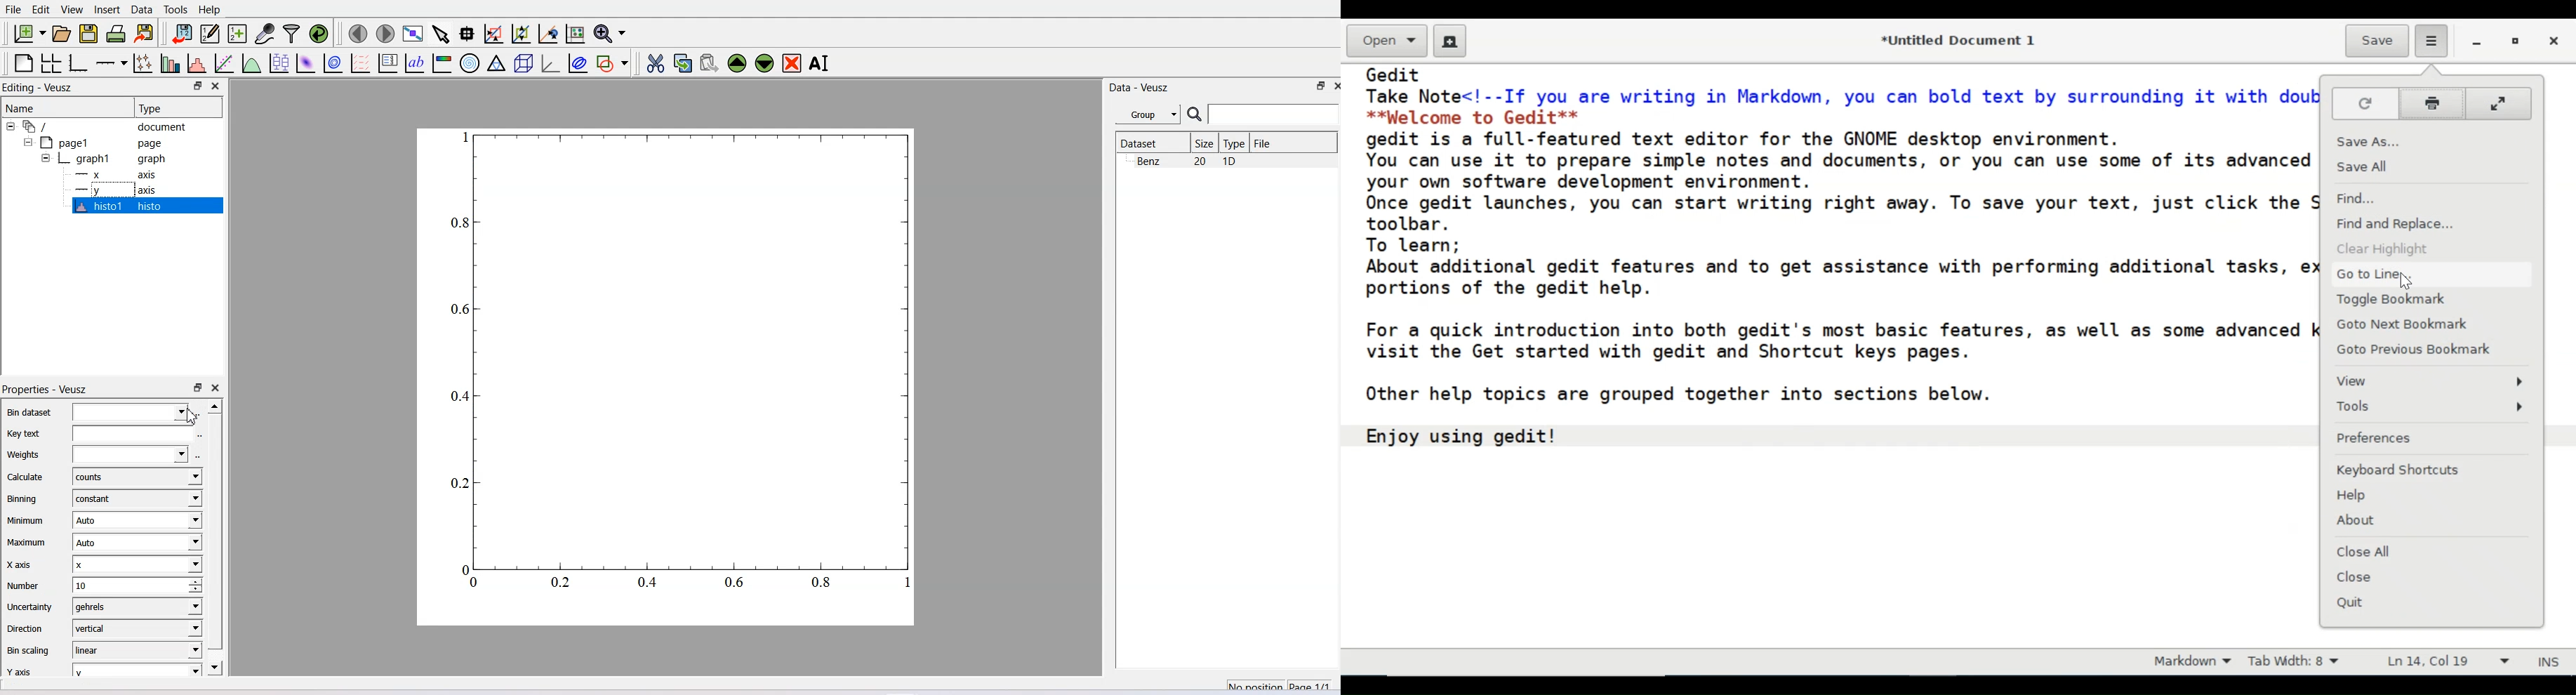 Image resolution: width=2576 pixels, height=700 pixels. Describe the element at coordinates (102, 498) in the screenshot. I see `Binning - constant` at that location.